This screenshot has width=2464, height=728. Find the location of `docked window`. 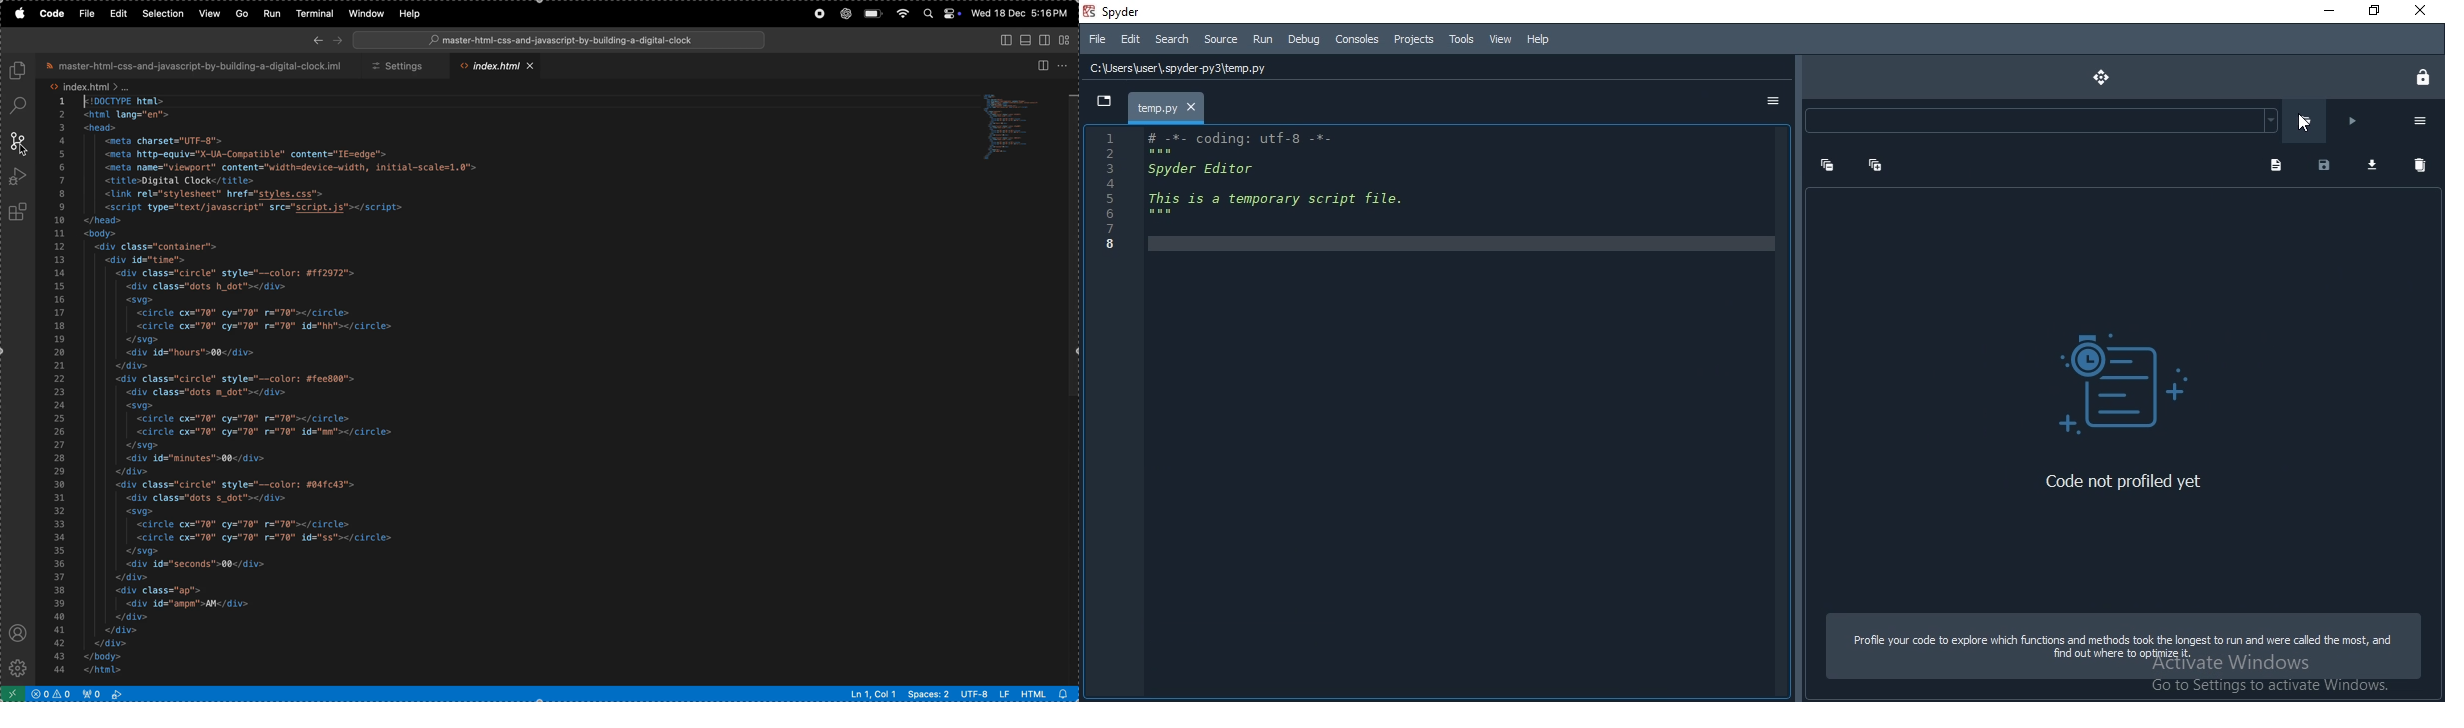

docked window is located at coordinates (2122, 375).